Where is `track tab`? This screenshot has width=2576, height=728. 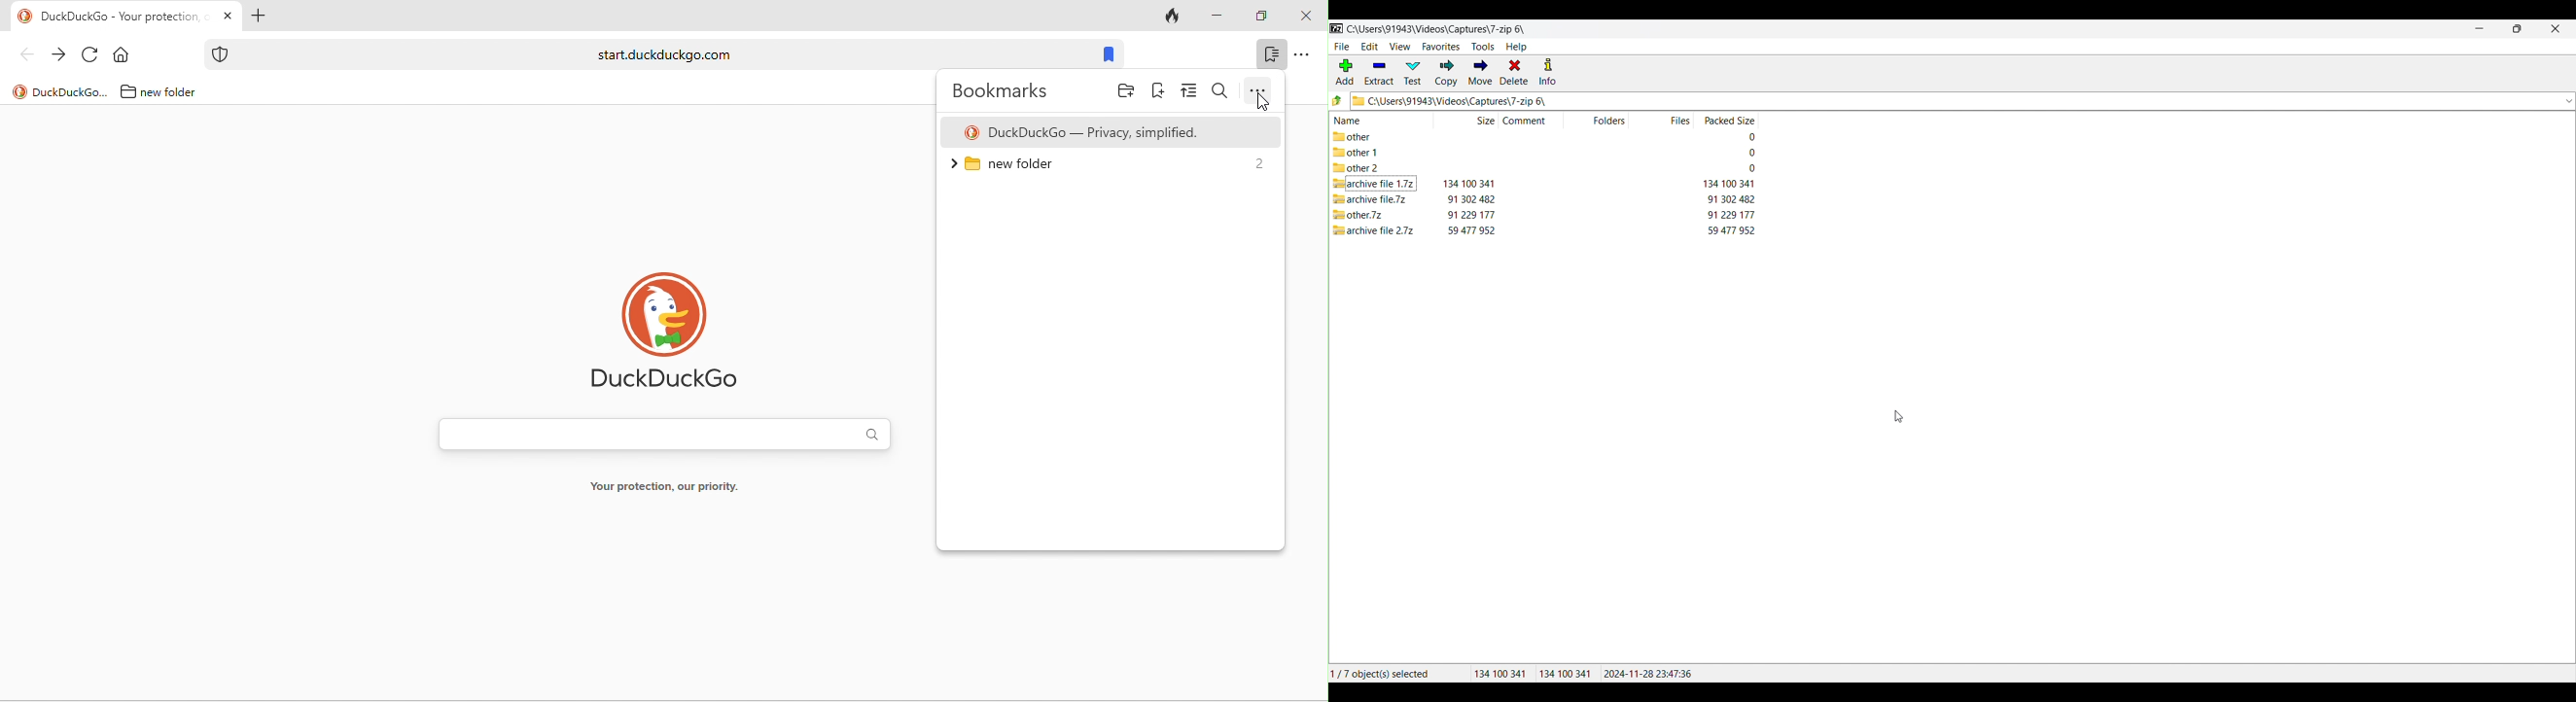
track tab is located at coordinates (1175, 18).